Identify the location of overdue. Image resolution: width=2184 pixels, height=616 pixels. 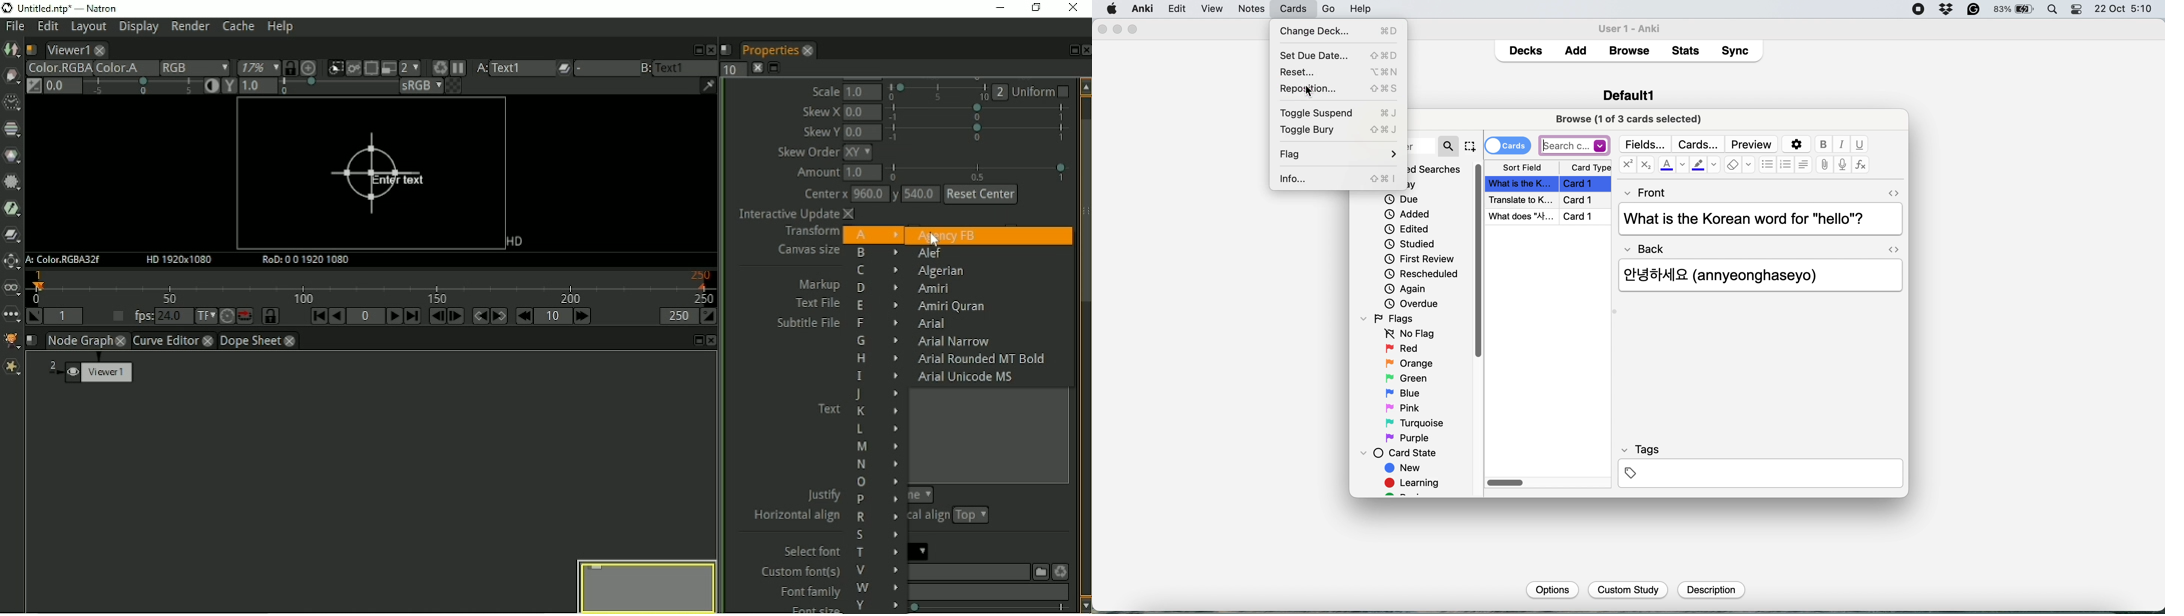
(1410, 304).